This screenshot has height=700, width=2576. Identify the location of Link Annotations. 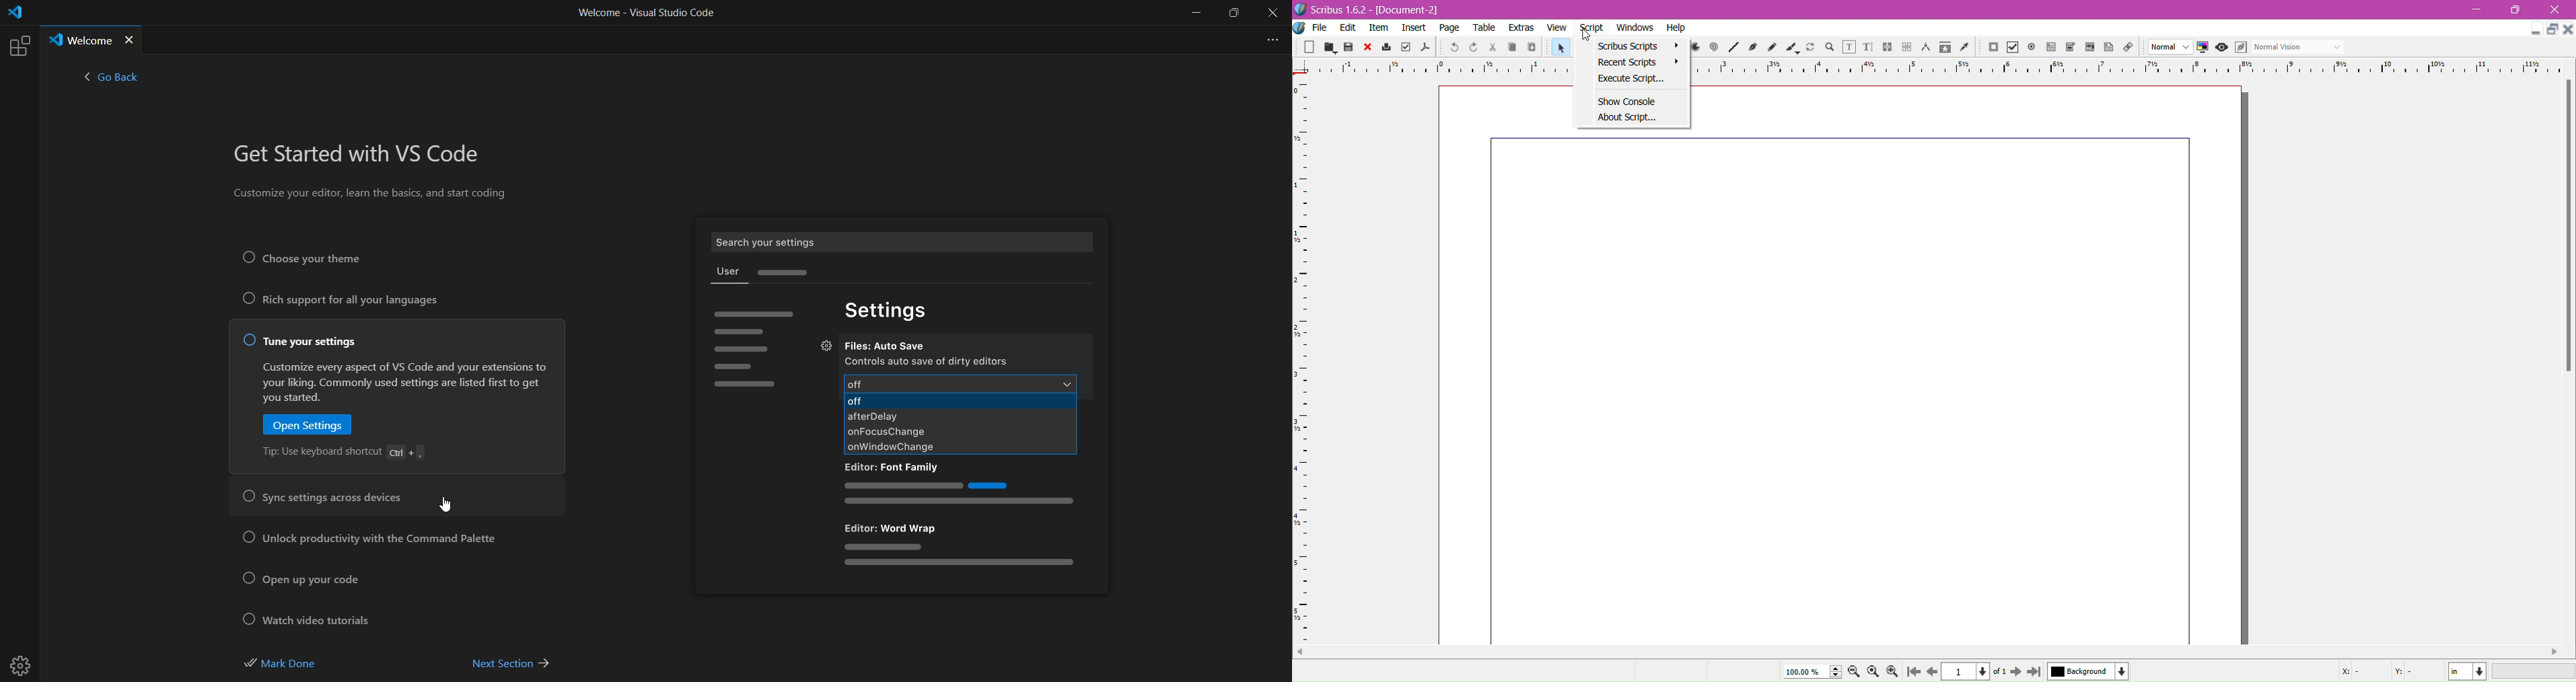
(2128, 47).